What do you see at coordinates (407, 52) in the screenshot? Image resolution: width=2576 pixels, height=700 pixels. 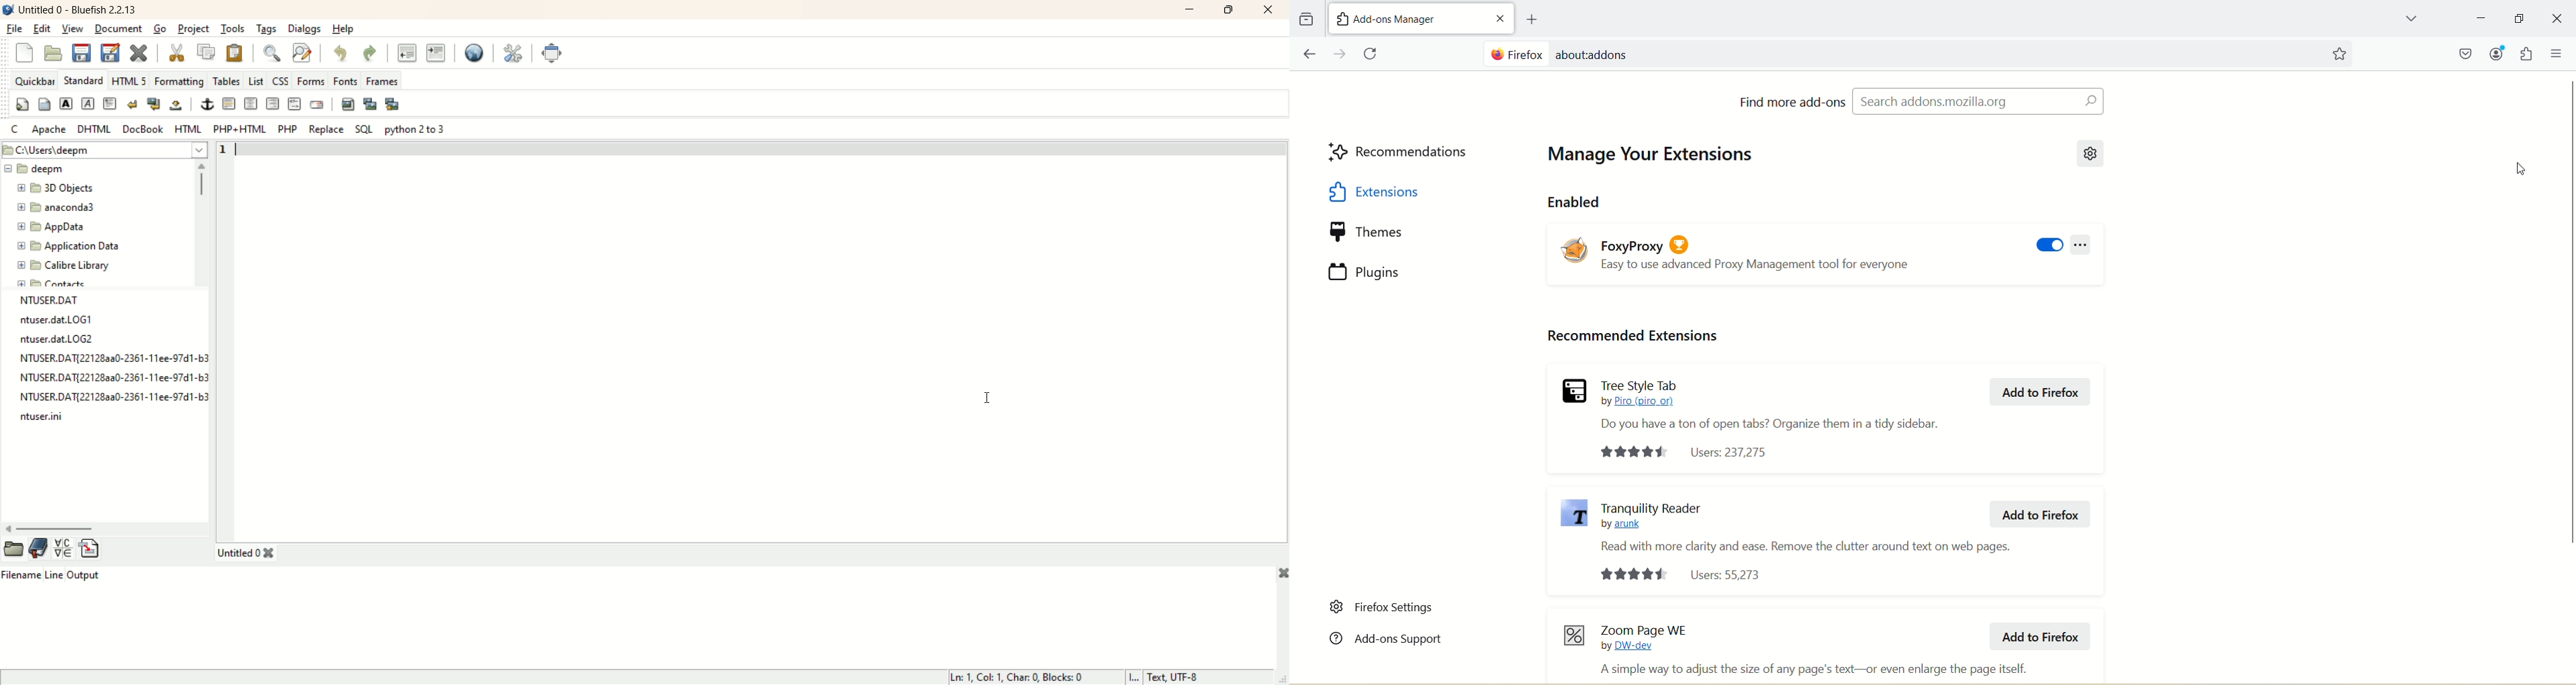 I see `unindent` at bounding box center [407, 52].